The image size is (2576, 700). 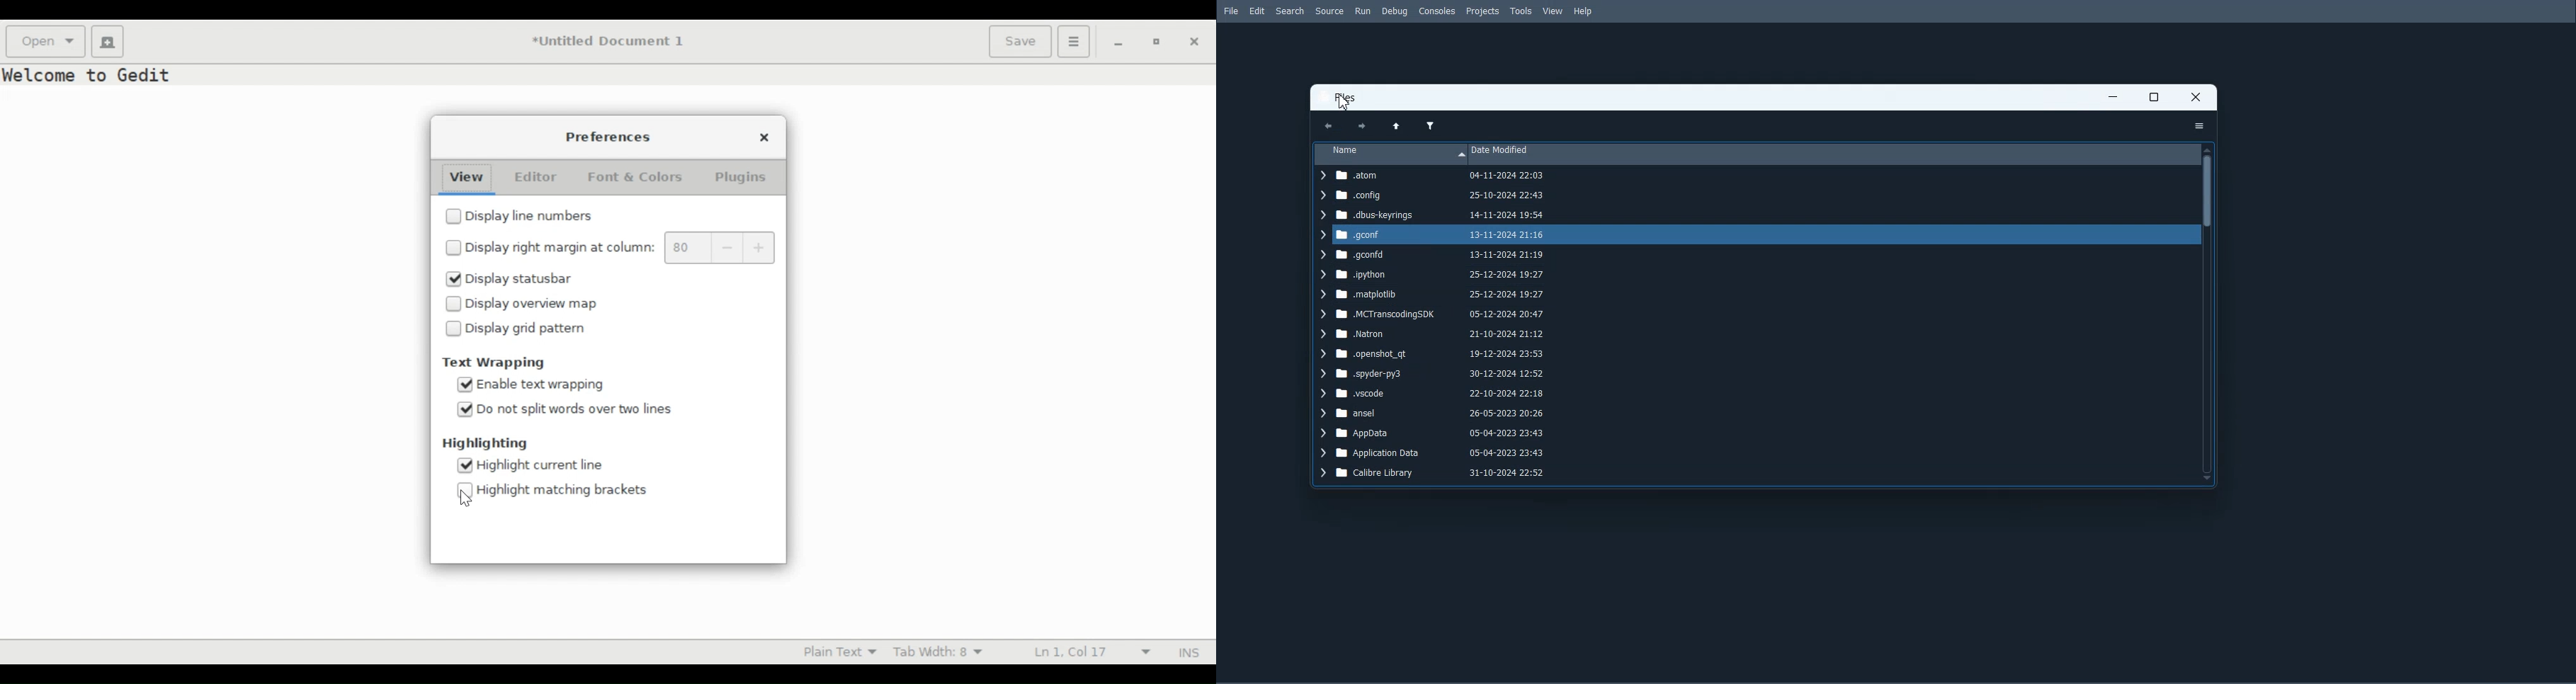 I want to click on Name, so click(x=1390, y=152).